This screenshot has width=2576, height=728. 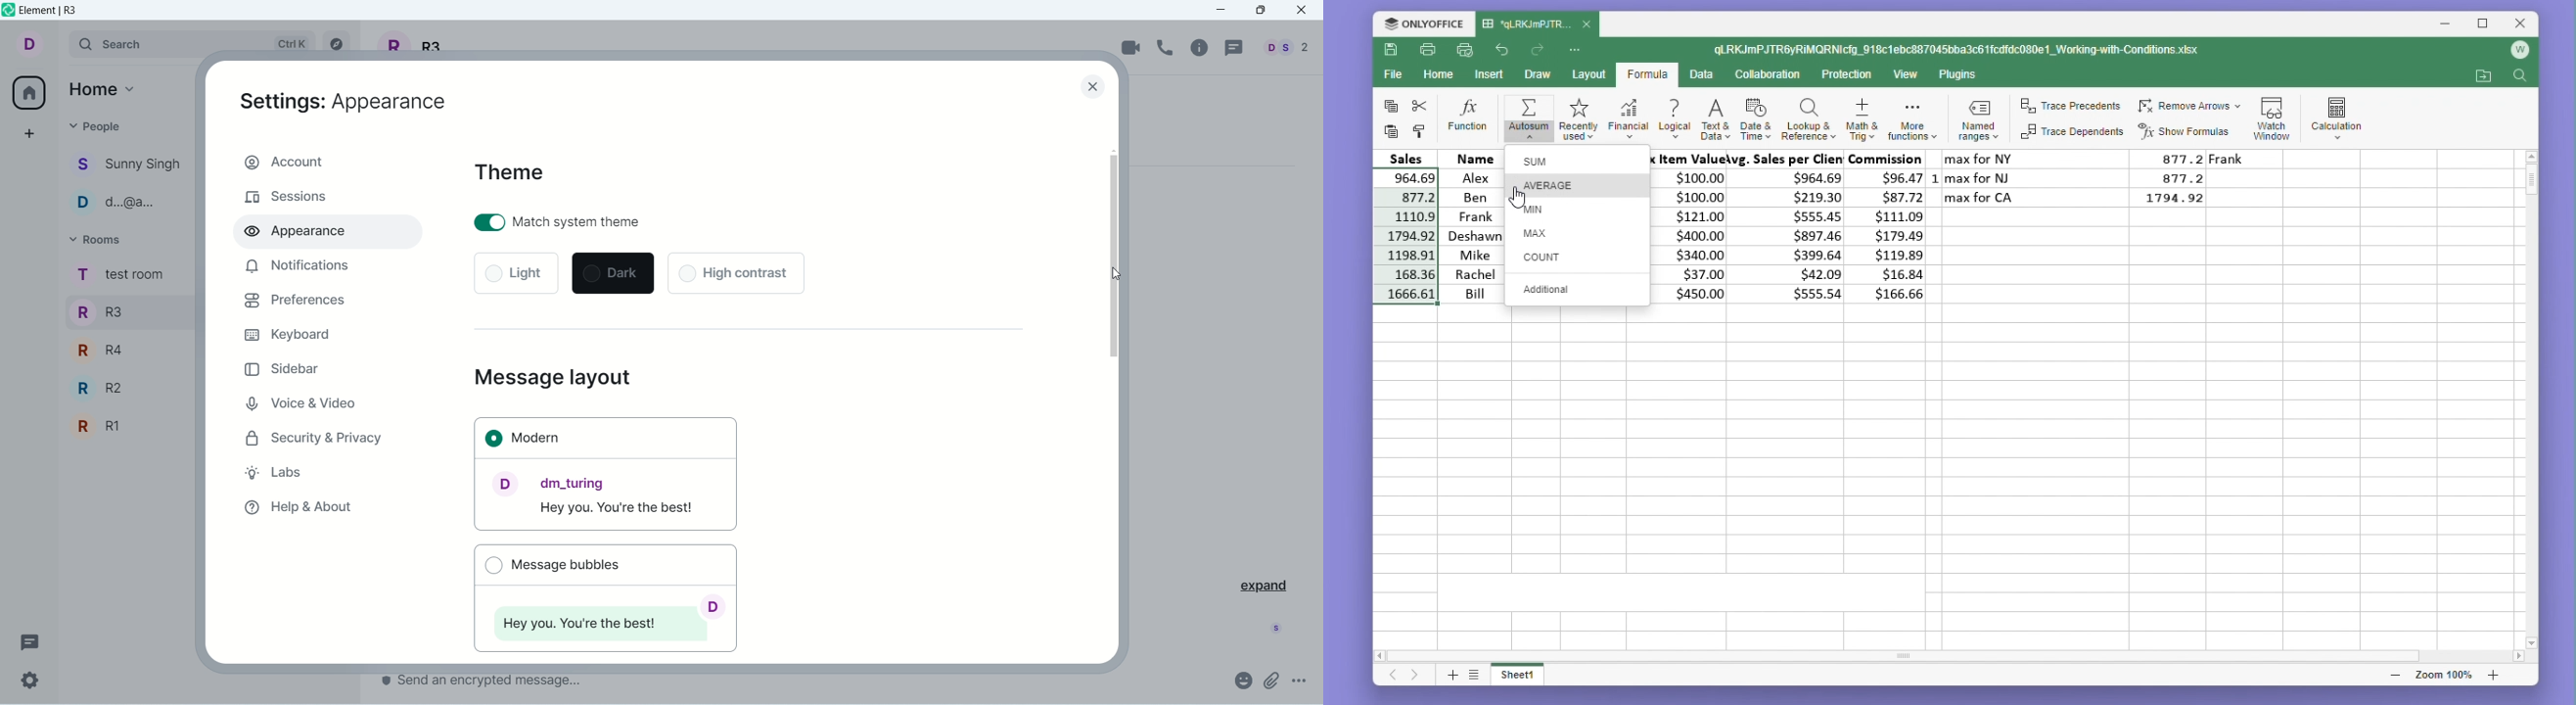 I want to click on search, so click(x=194, y=43).